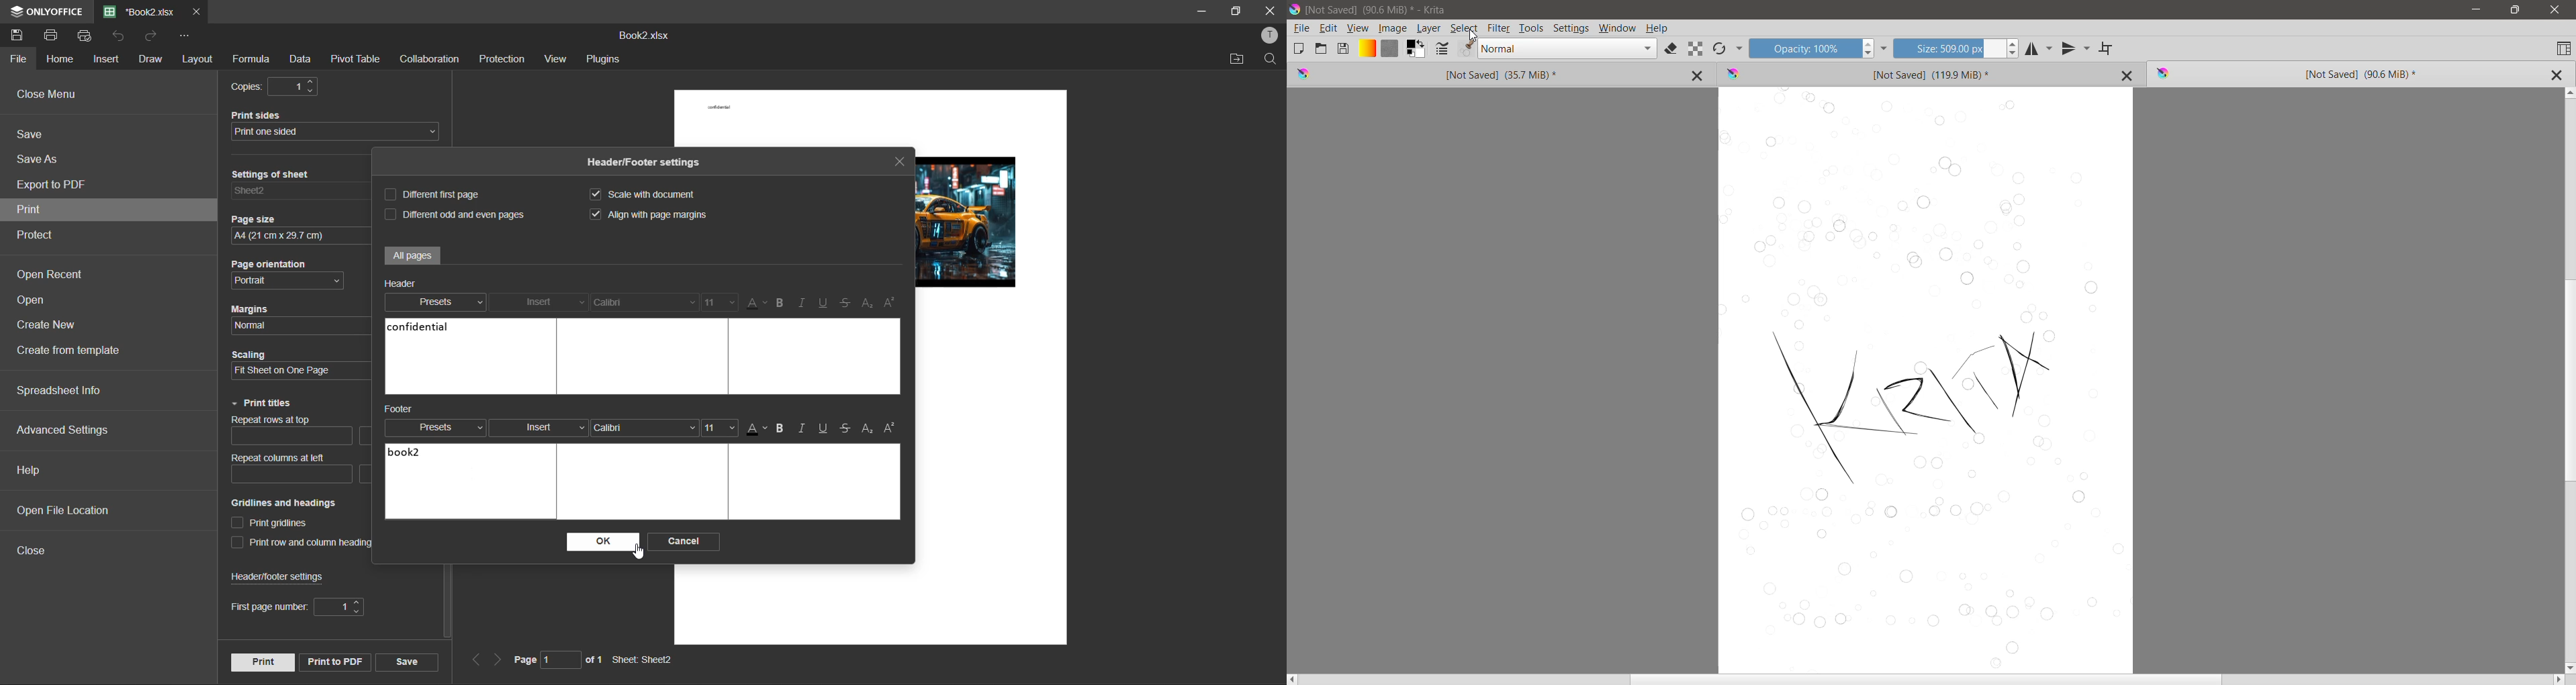 The width and height of the screenshot is (2576, 700). What do you see at coordinates (2555, 10) in the screenshot?
I see `Close` at bounding box center [2555, 10].